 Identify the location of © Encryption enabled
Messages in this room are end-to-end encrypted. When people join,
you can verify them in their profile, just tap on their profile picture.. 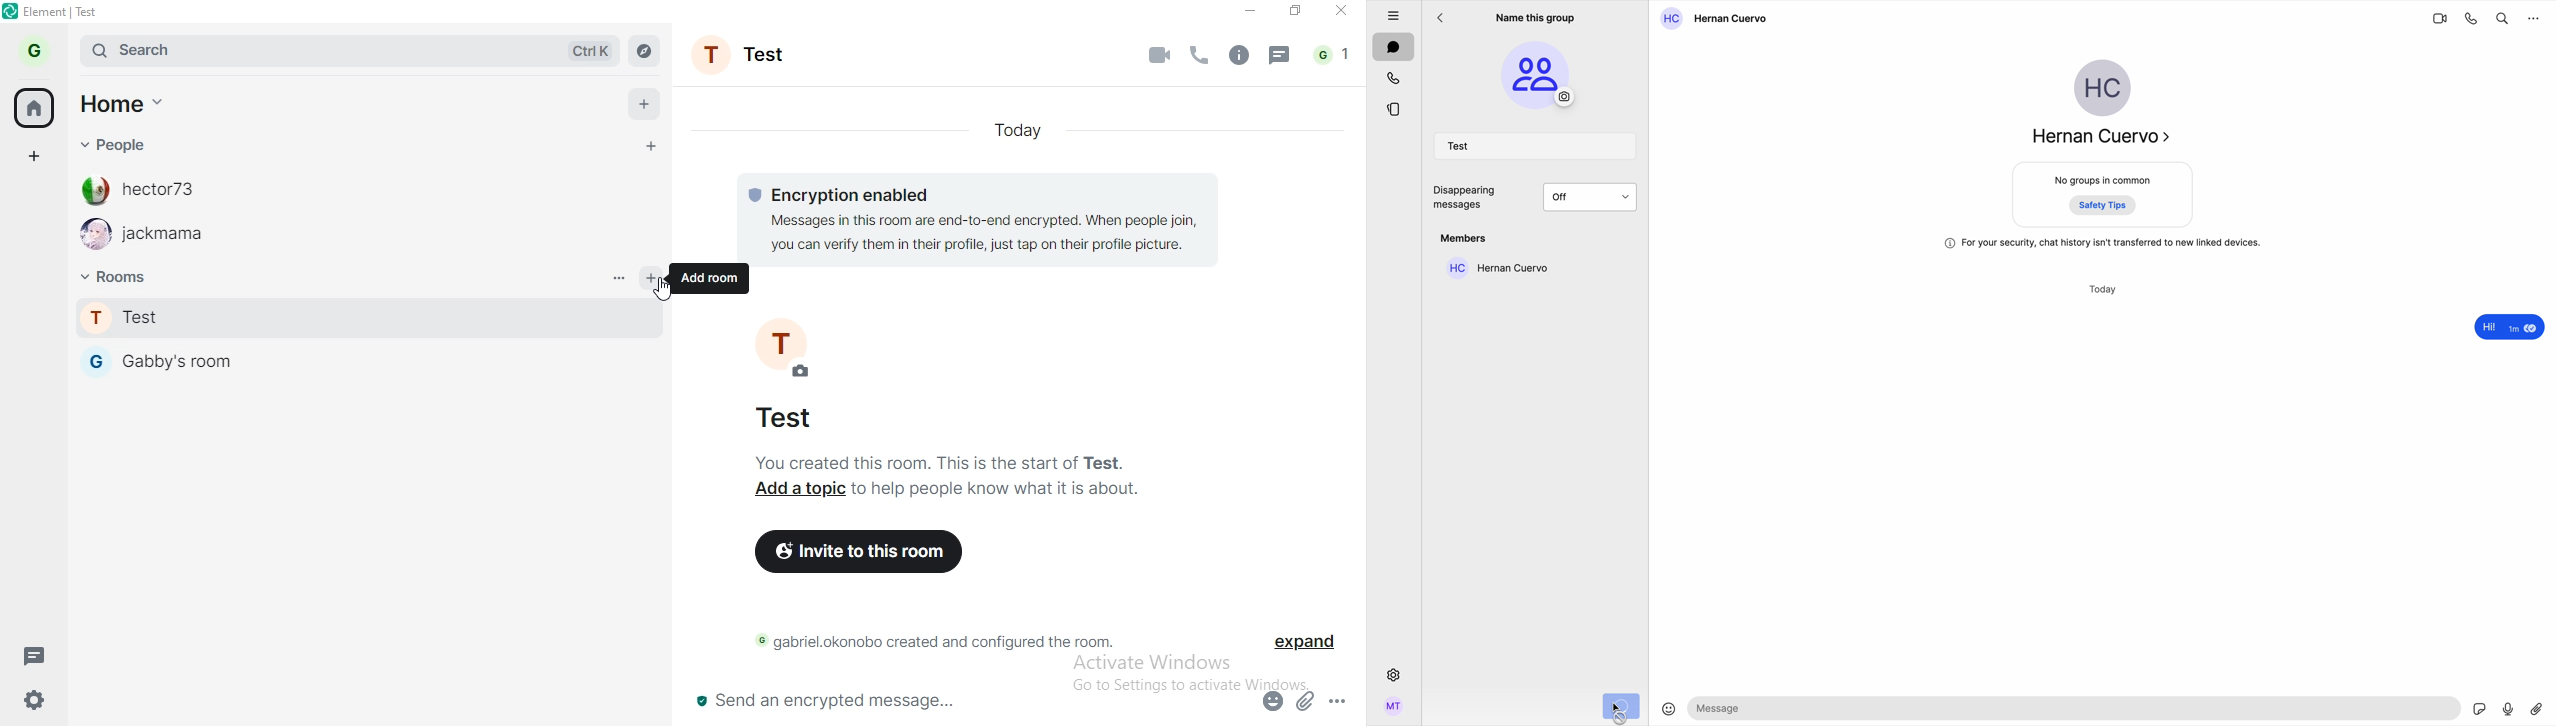
(974, 215).